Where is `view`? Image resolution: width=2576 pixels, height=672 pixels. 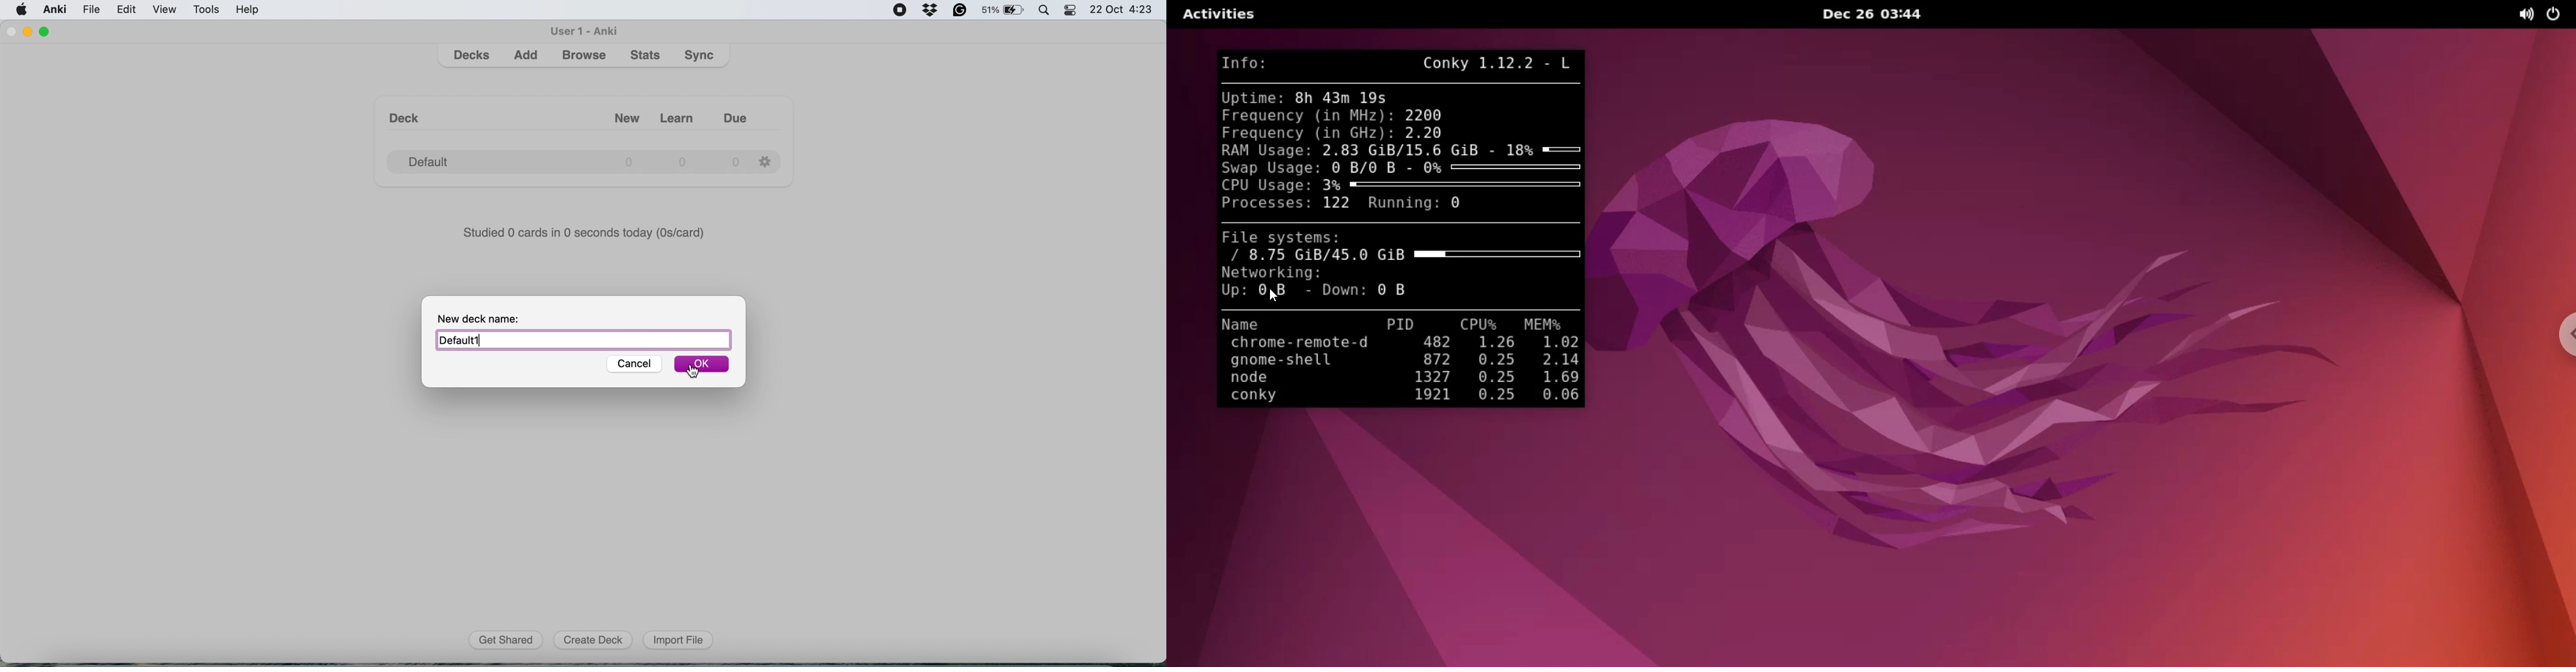
view is located at coordinates (167, 10).